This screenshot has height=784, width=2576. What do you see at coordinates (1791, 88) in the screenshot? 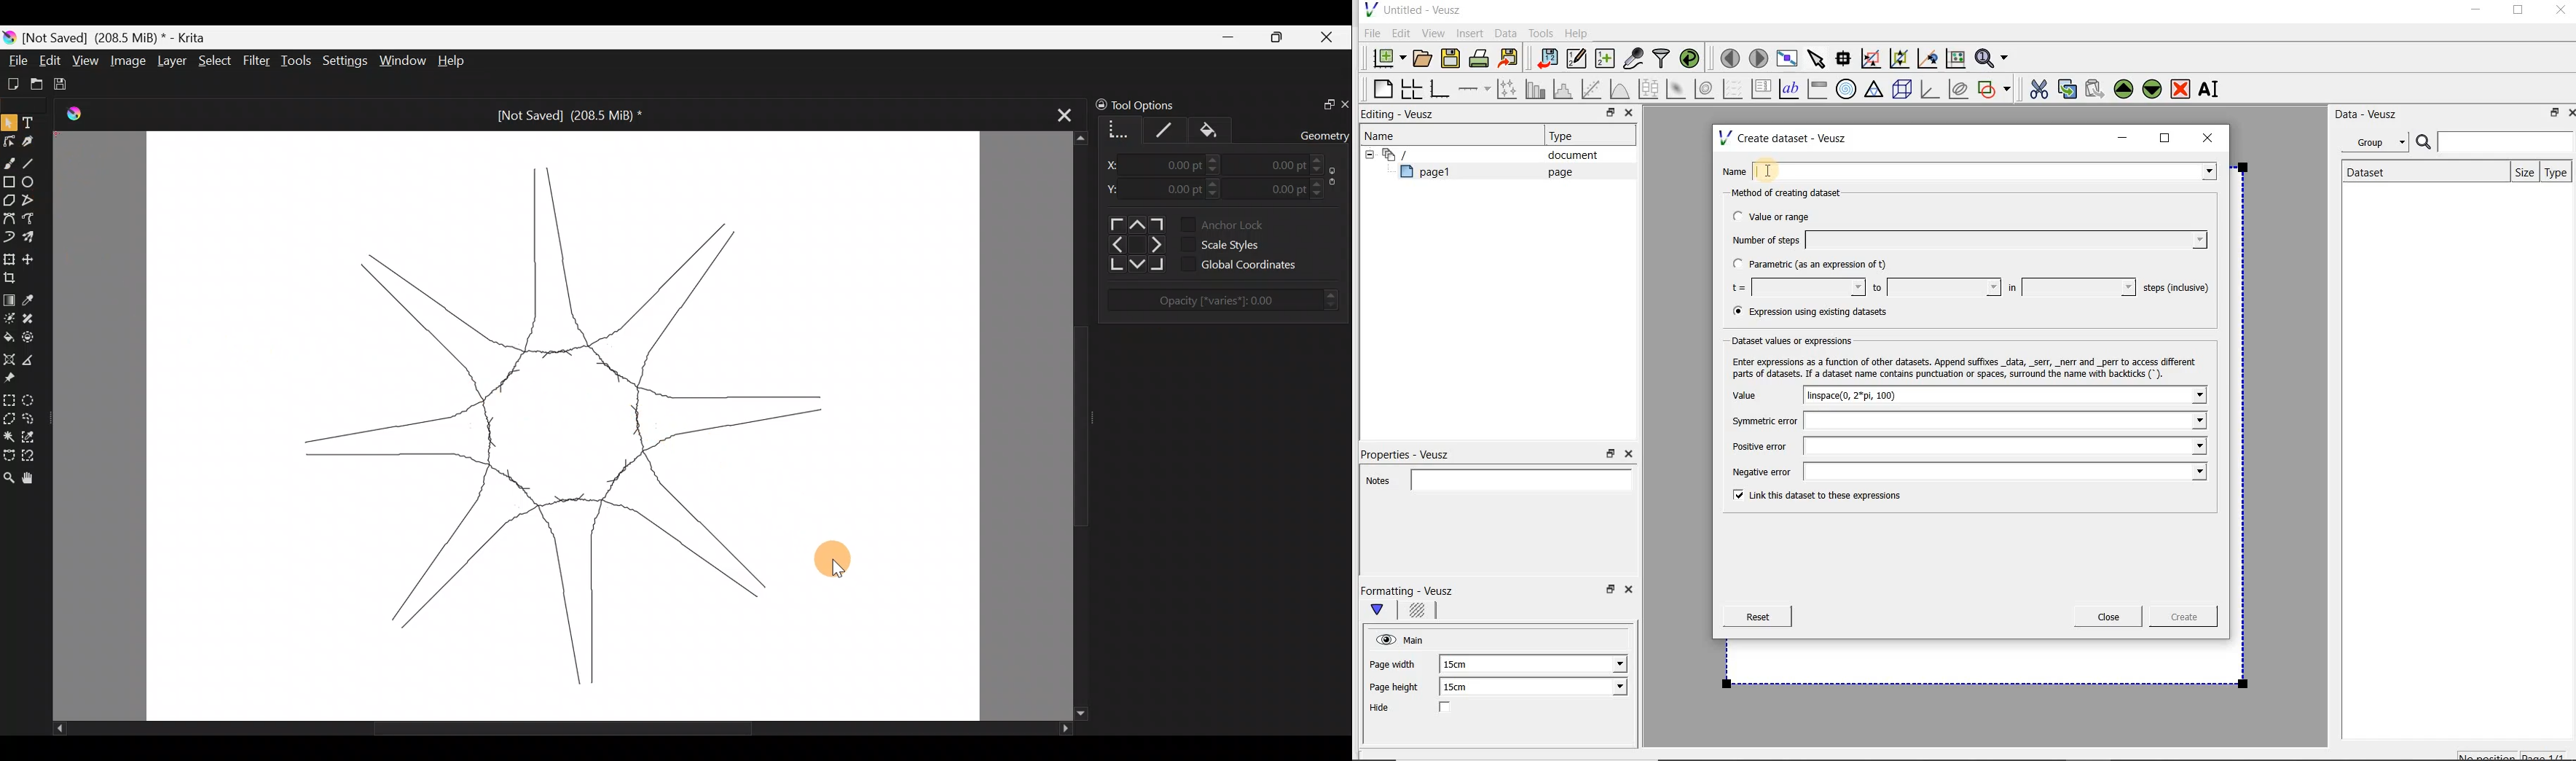
I see `text label` at bounding box center [1791, 88].